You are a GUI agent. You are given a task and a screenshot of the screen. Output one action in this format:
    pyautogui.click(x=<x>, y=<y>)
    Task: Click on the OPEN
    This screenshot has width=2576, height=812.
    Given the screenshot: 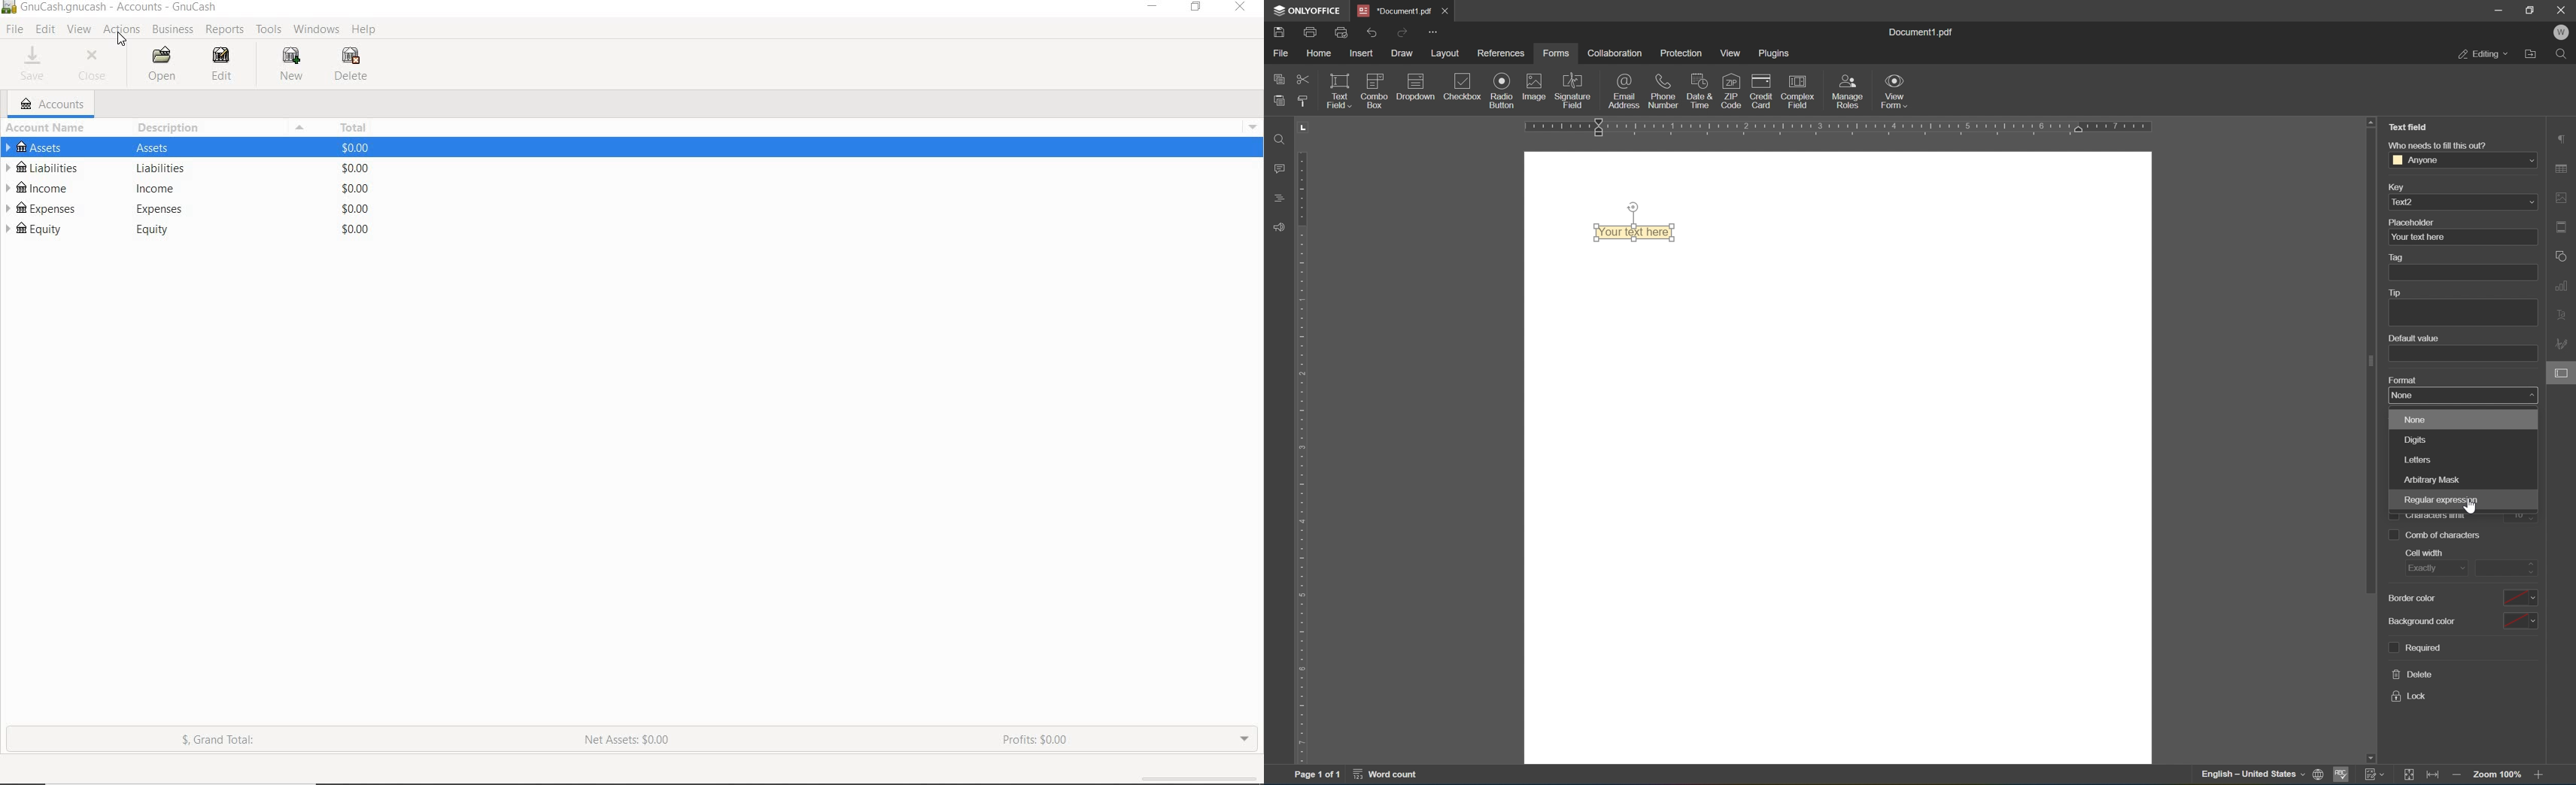 What is the action you would take?
    pyautogui.click(x=165, y=66)
    